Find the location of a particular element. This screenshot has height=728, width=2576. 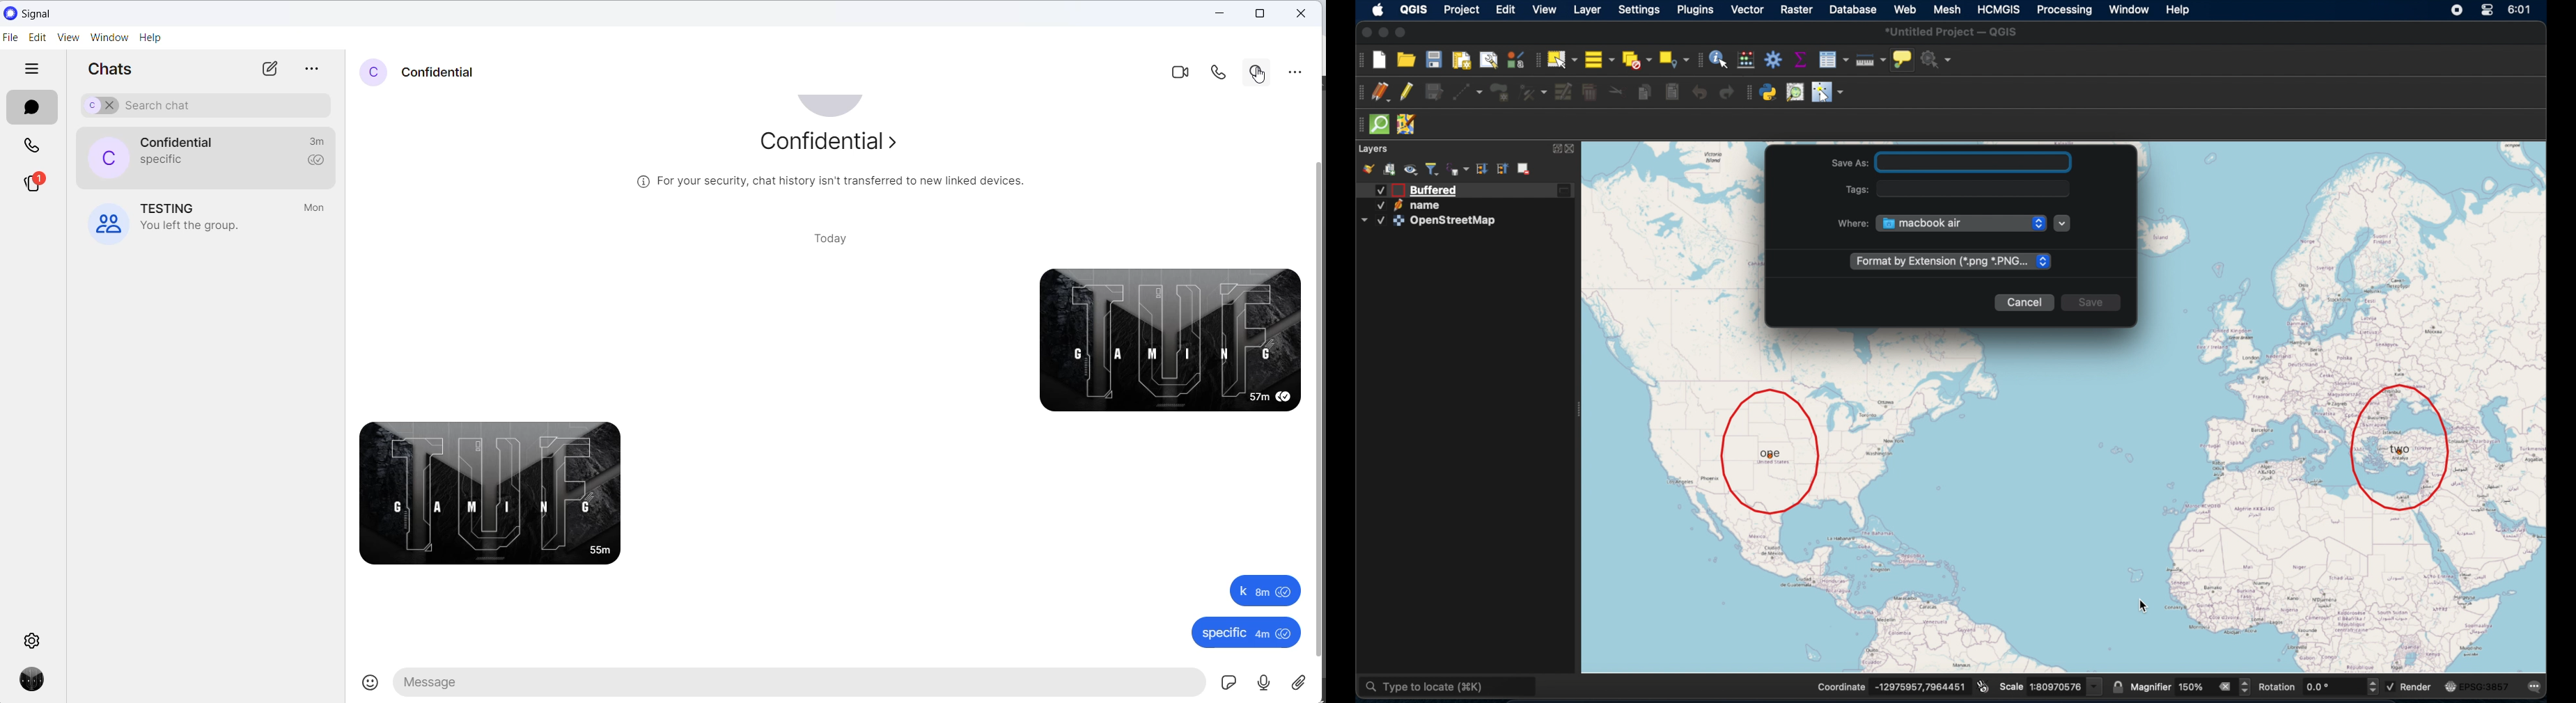

icon is located at coordinates (1399, 221).